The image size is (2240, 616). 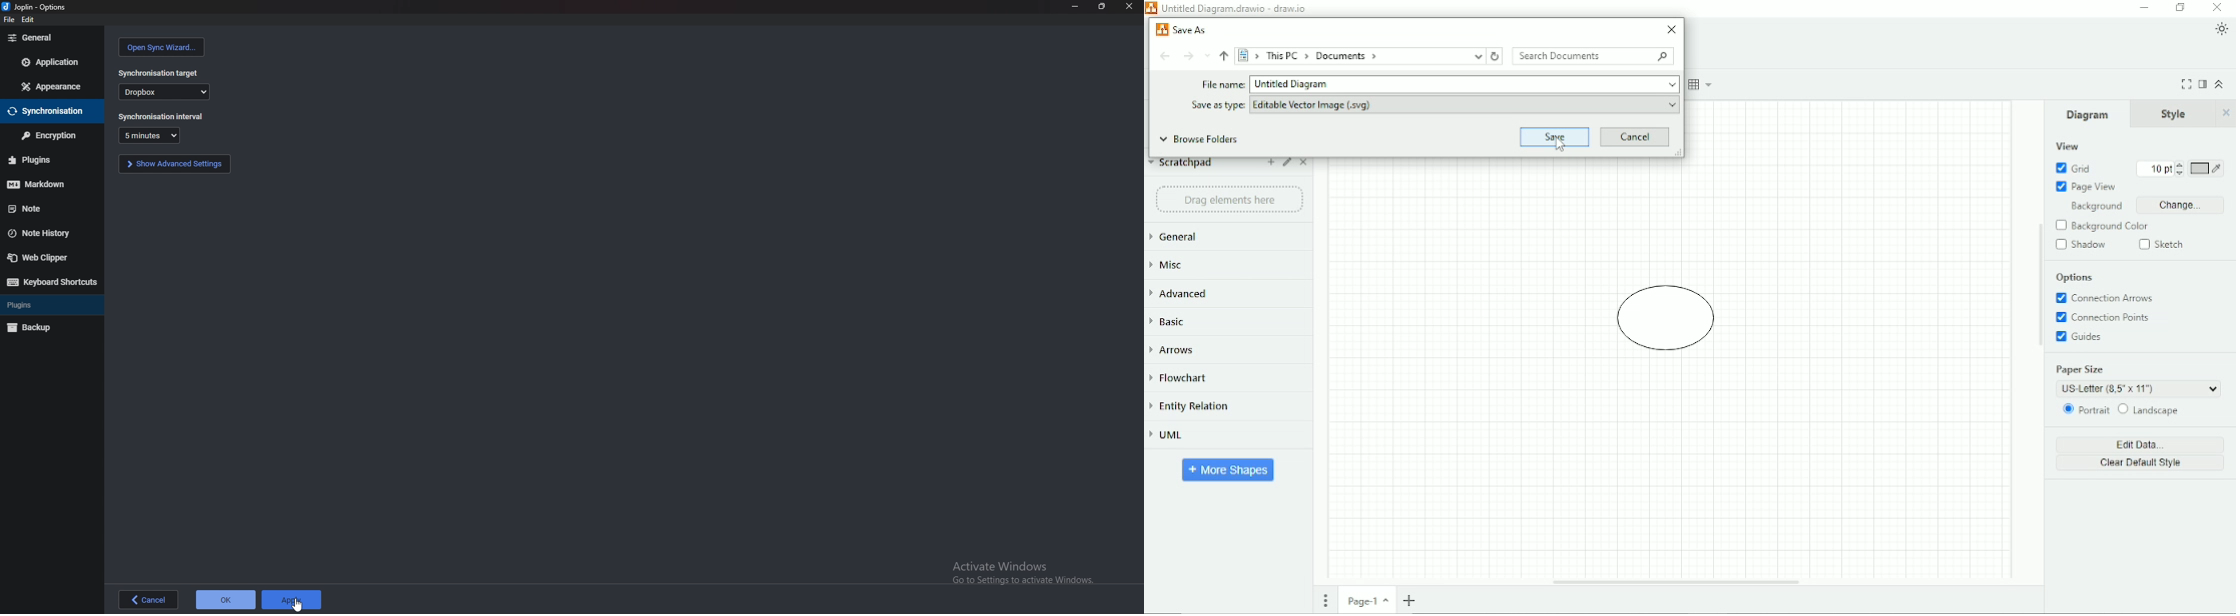 I want to click on dropbox, so click(x=165, y=92).